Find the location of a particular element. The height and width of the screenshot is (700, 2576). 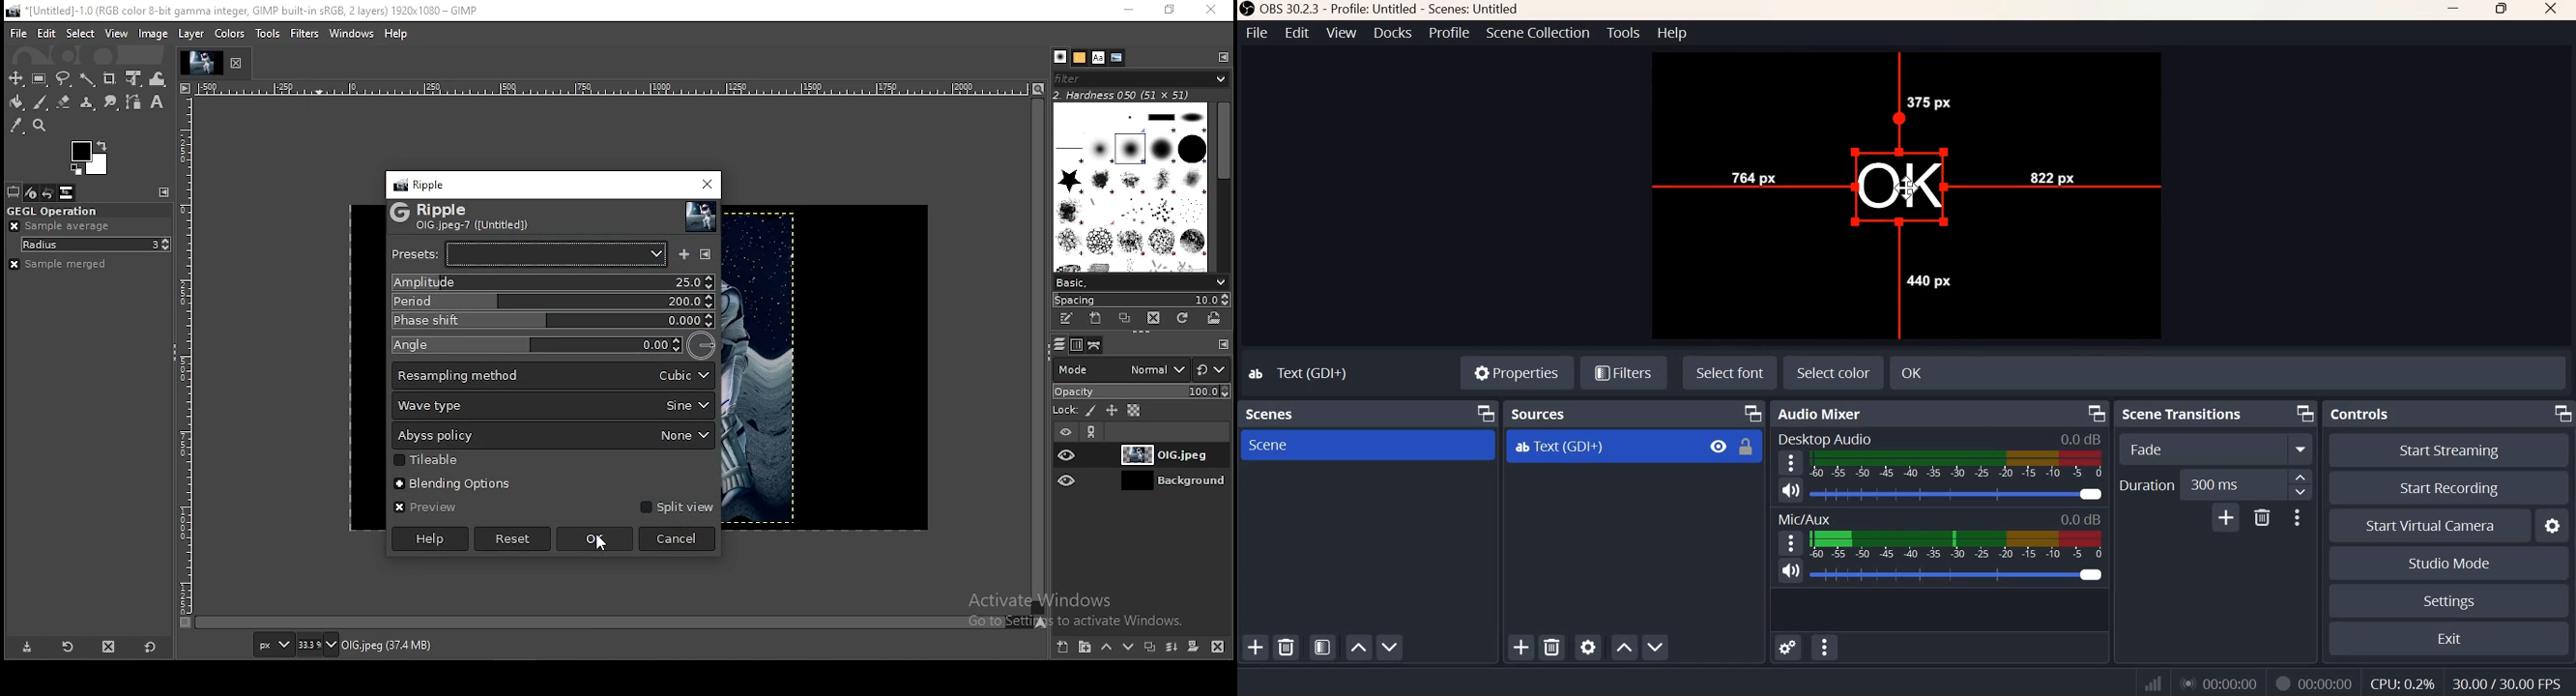

scroll bar is located at coordinates (1223, 187).